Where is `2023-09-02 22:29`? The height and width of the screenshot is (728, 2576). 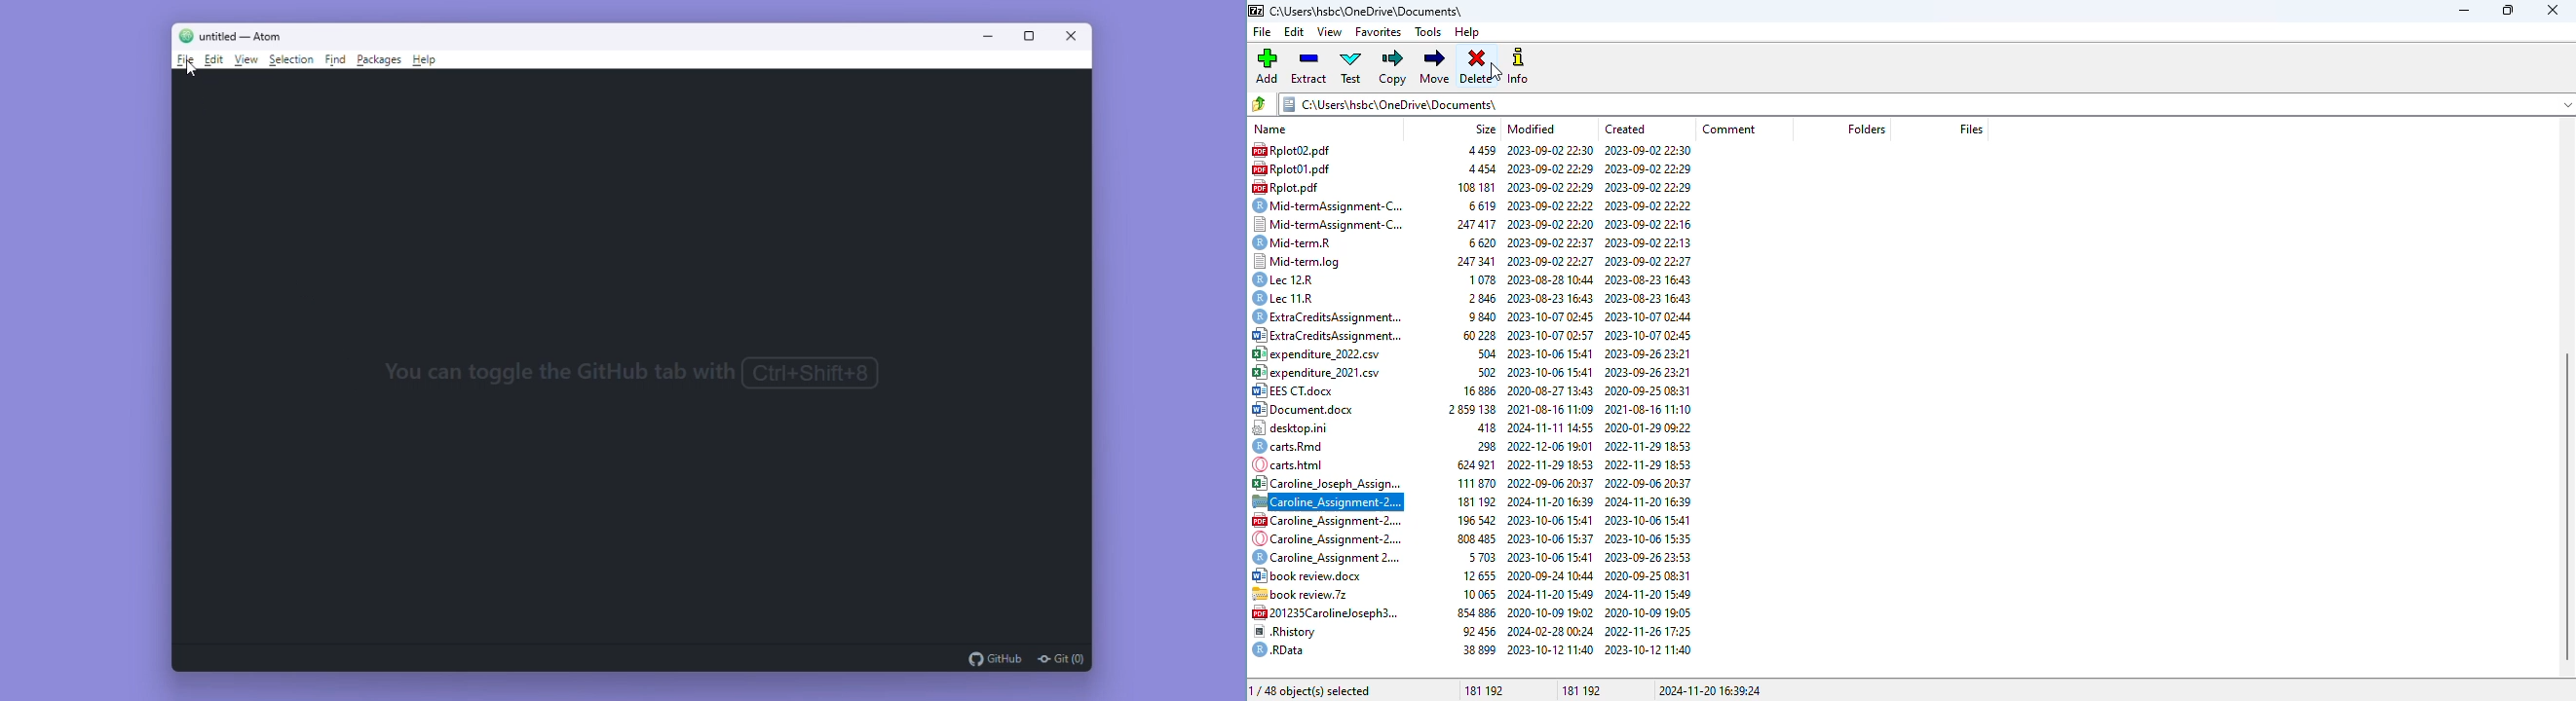 2023-09-02 22:29 is located at coordinates (1652, 166).